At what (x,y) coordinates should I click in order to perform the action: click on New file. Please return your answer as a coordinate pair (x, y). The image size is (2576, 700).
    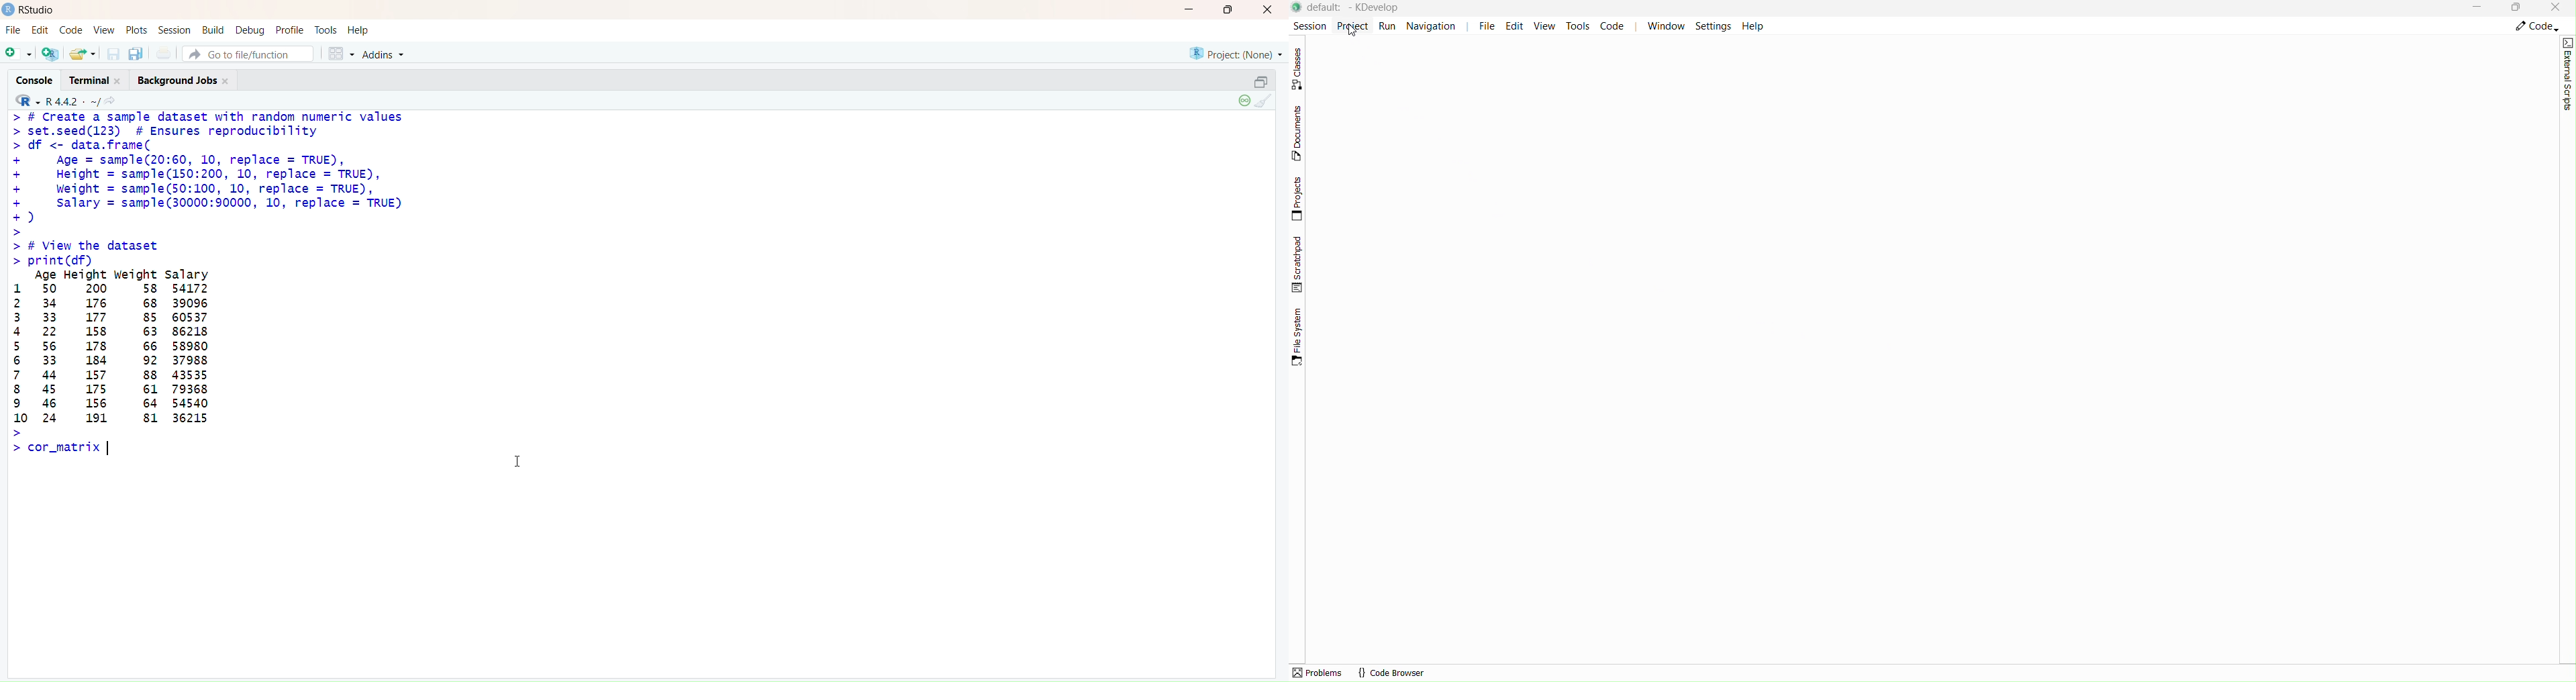
    Looking at the image, I should click on (19, 52).